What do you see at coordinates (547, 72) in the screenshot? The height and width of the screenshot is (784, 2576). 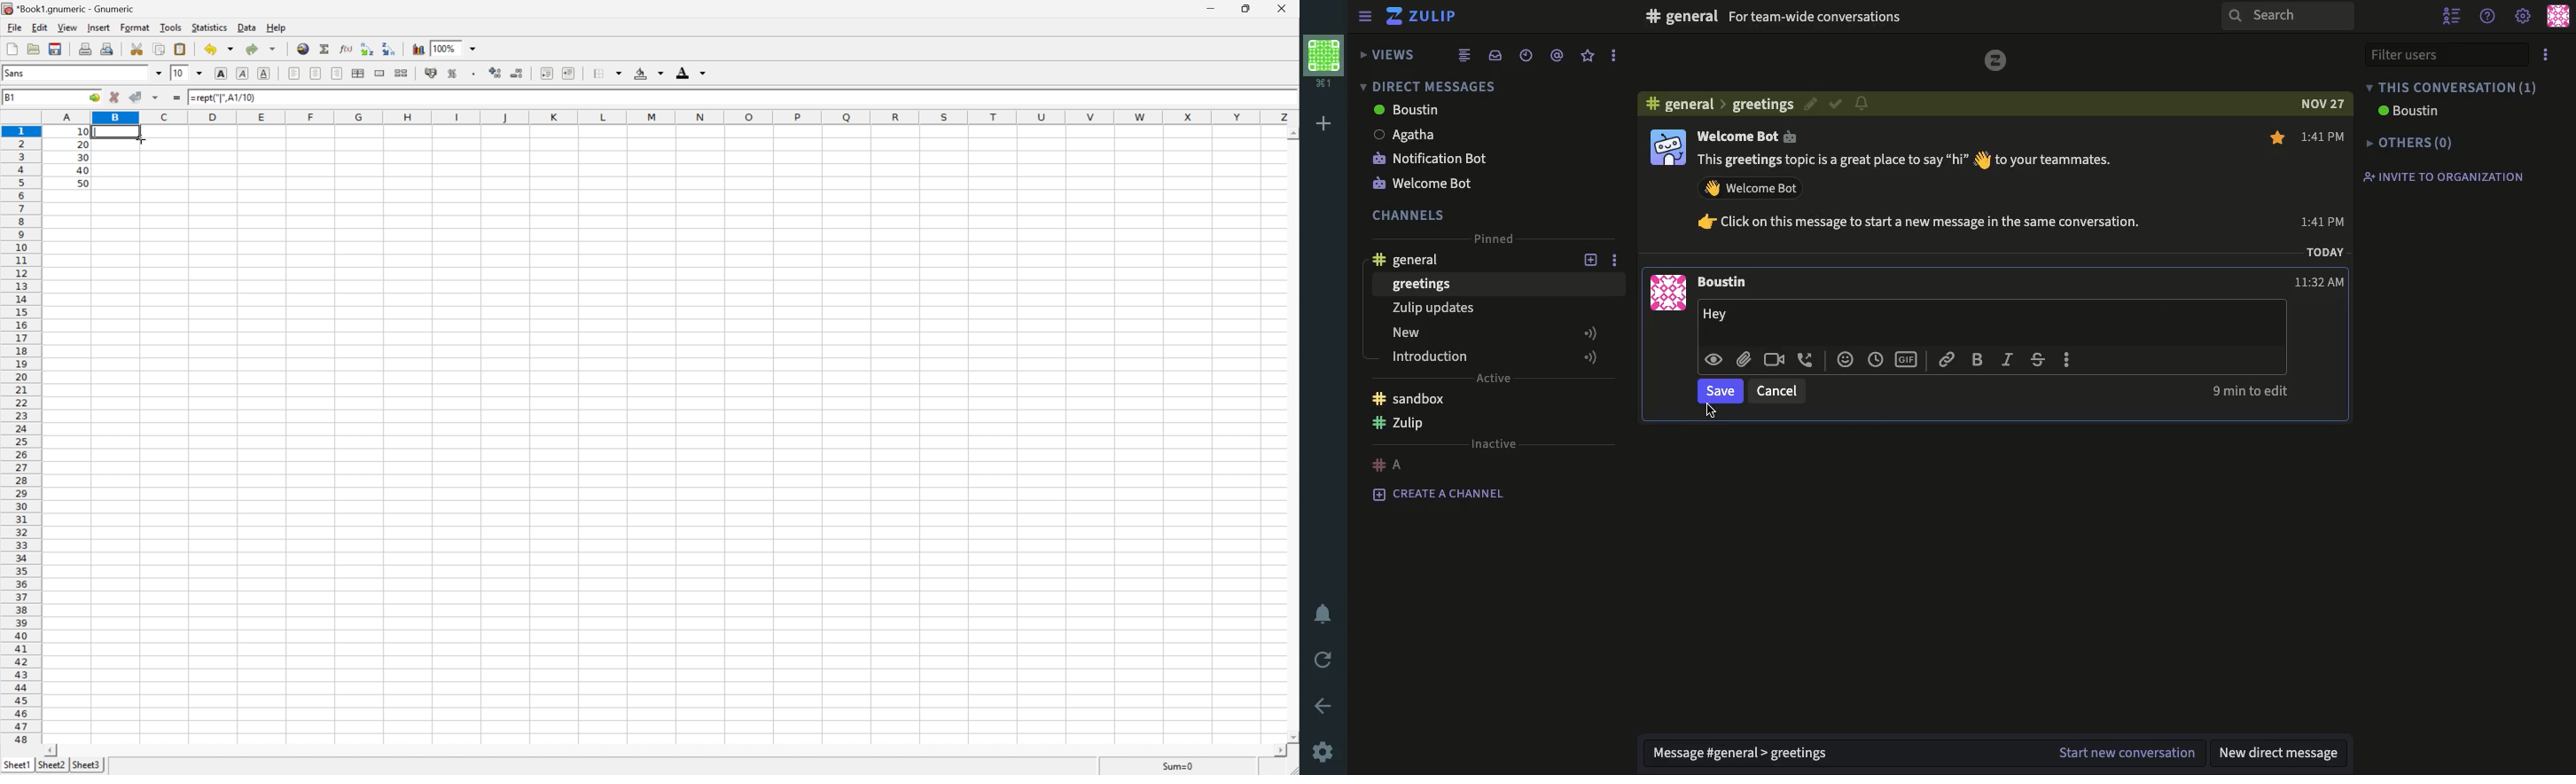 I see `Decrease indent, and align the contents to the left` at bounding box center [547, 72].